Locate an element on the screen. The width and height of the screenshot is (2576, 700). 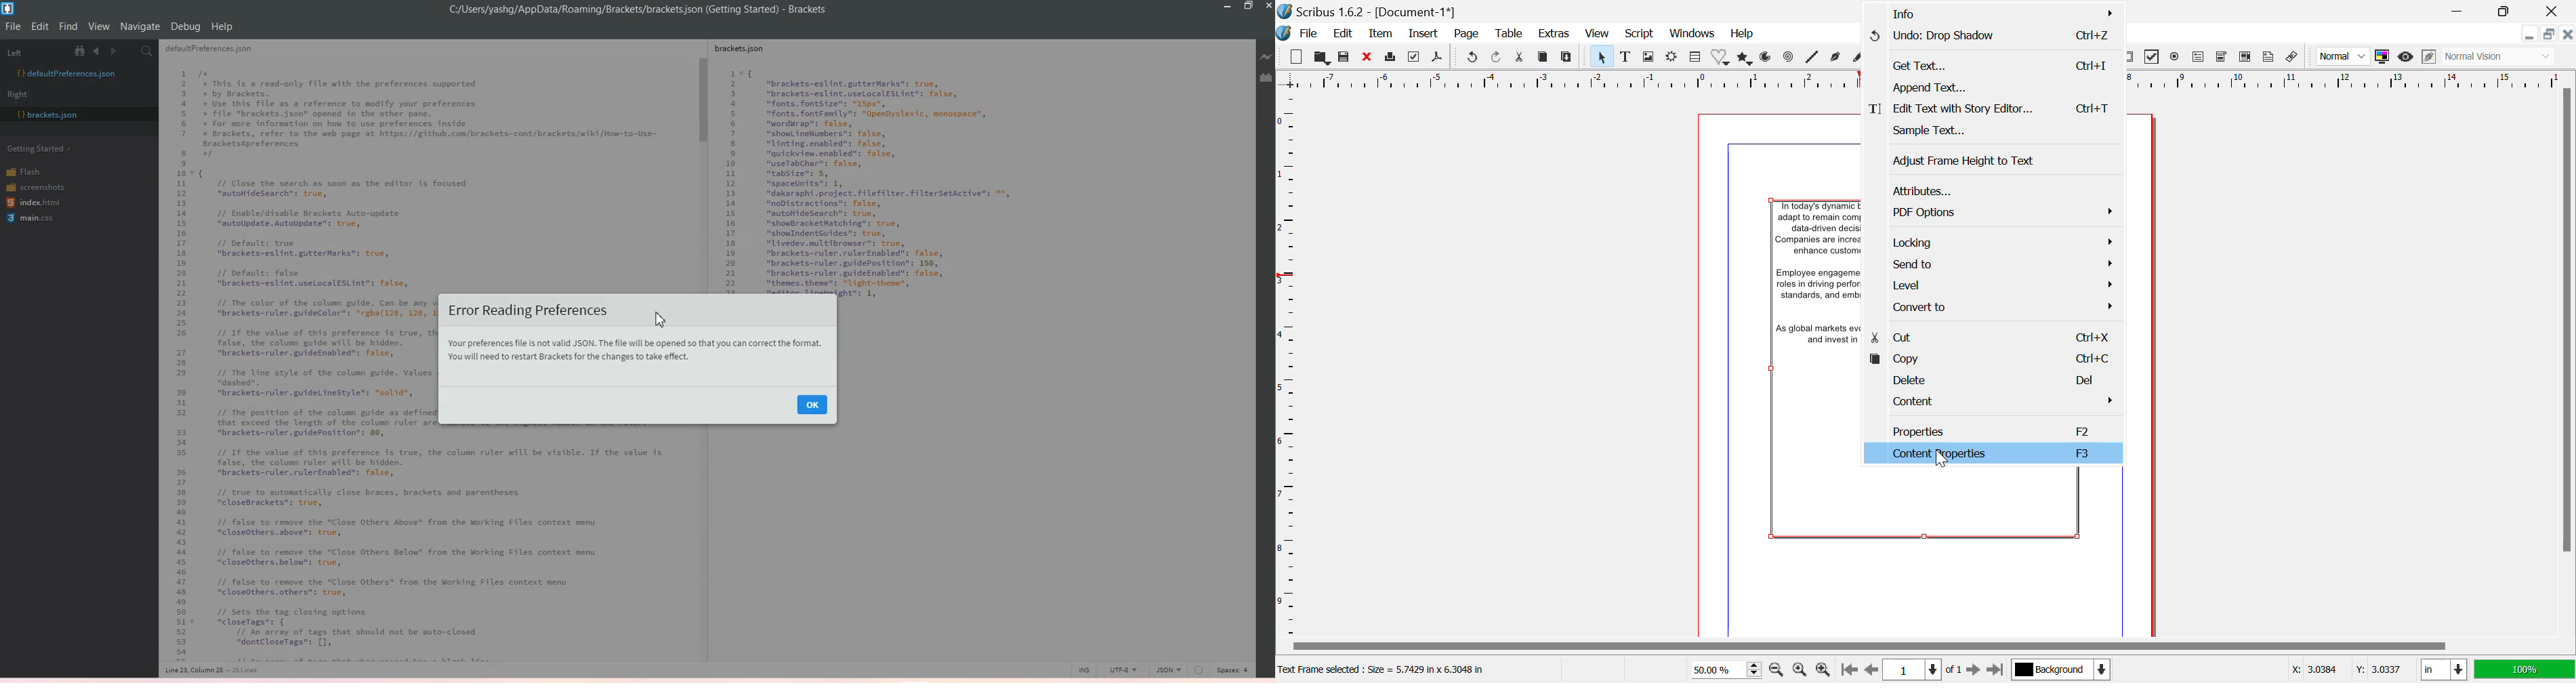
Cut is located at coordinates (1999, 339).